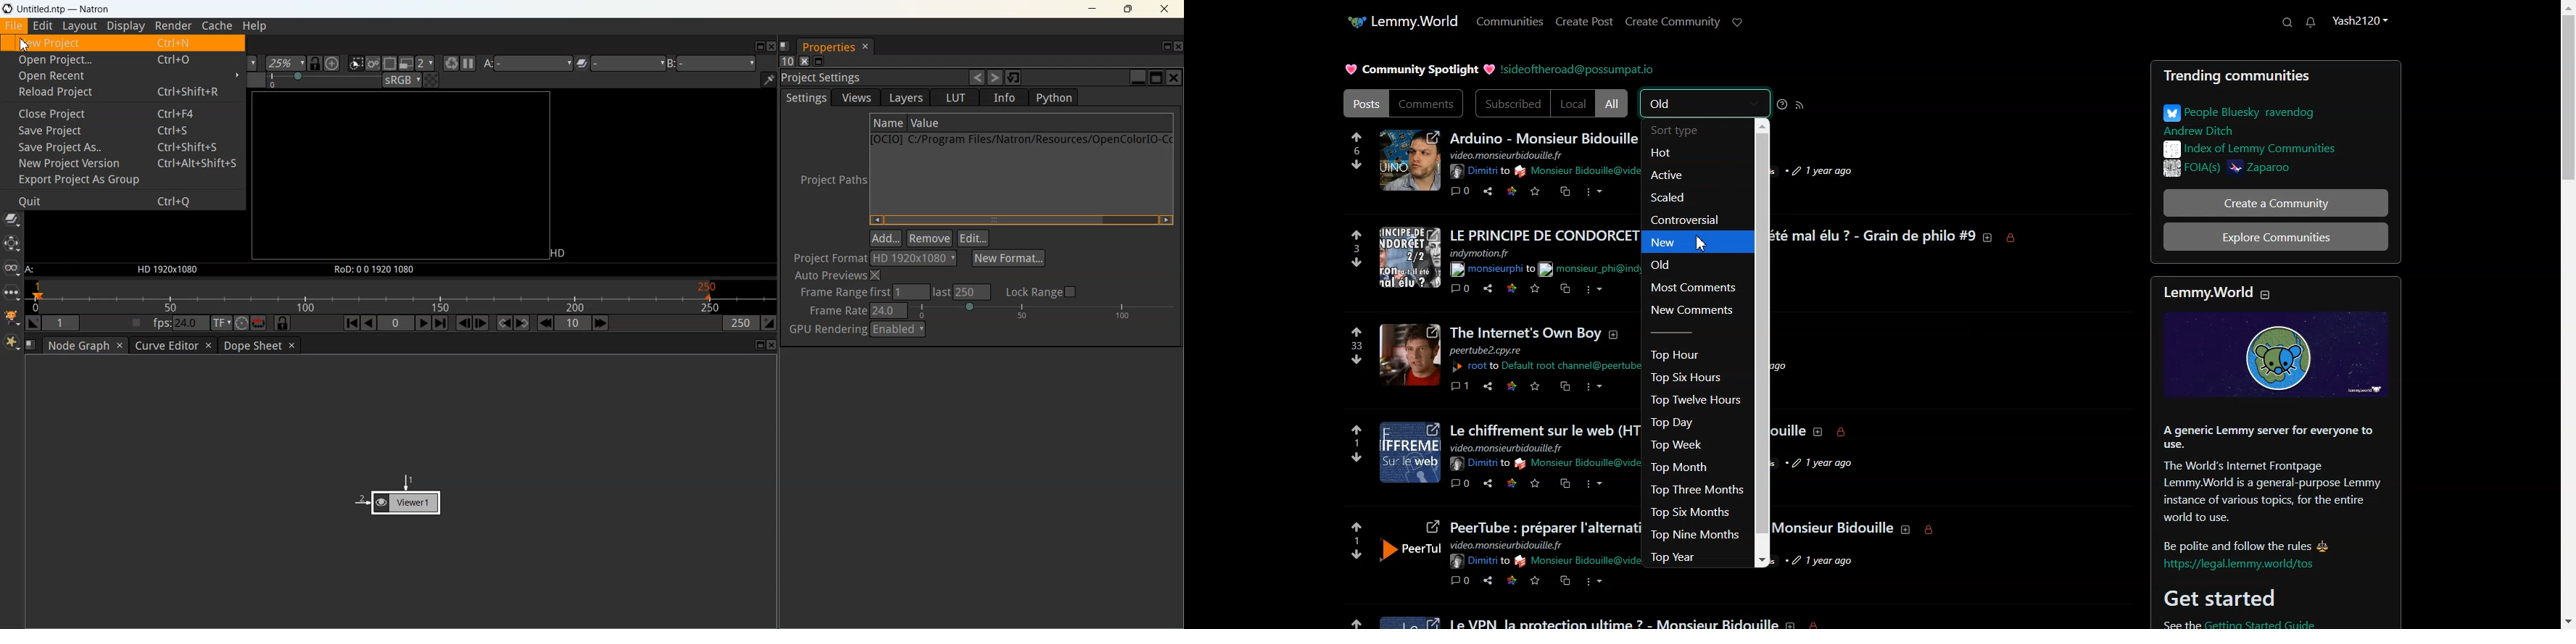 The image size is (2576, 644). I want to click on upvote, so click(1354, 231).